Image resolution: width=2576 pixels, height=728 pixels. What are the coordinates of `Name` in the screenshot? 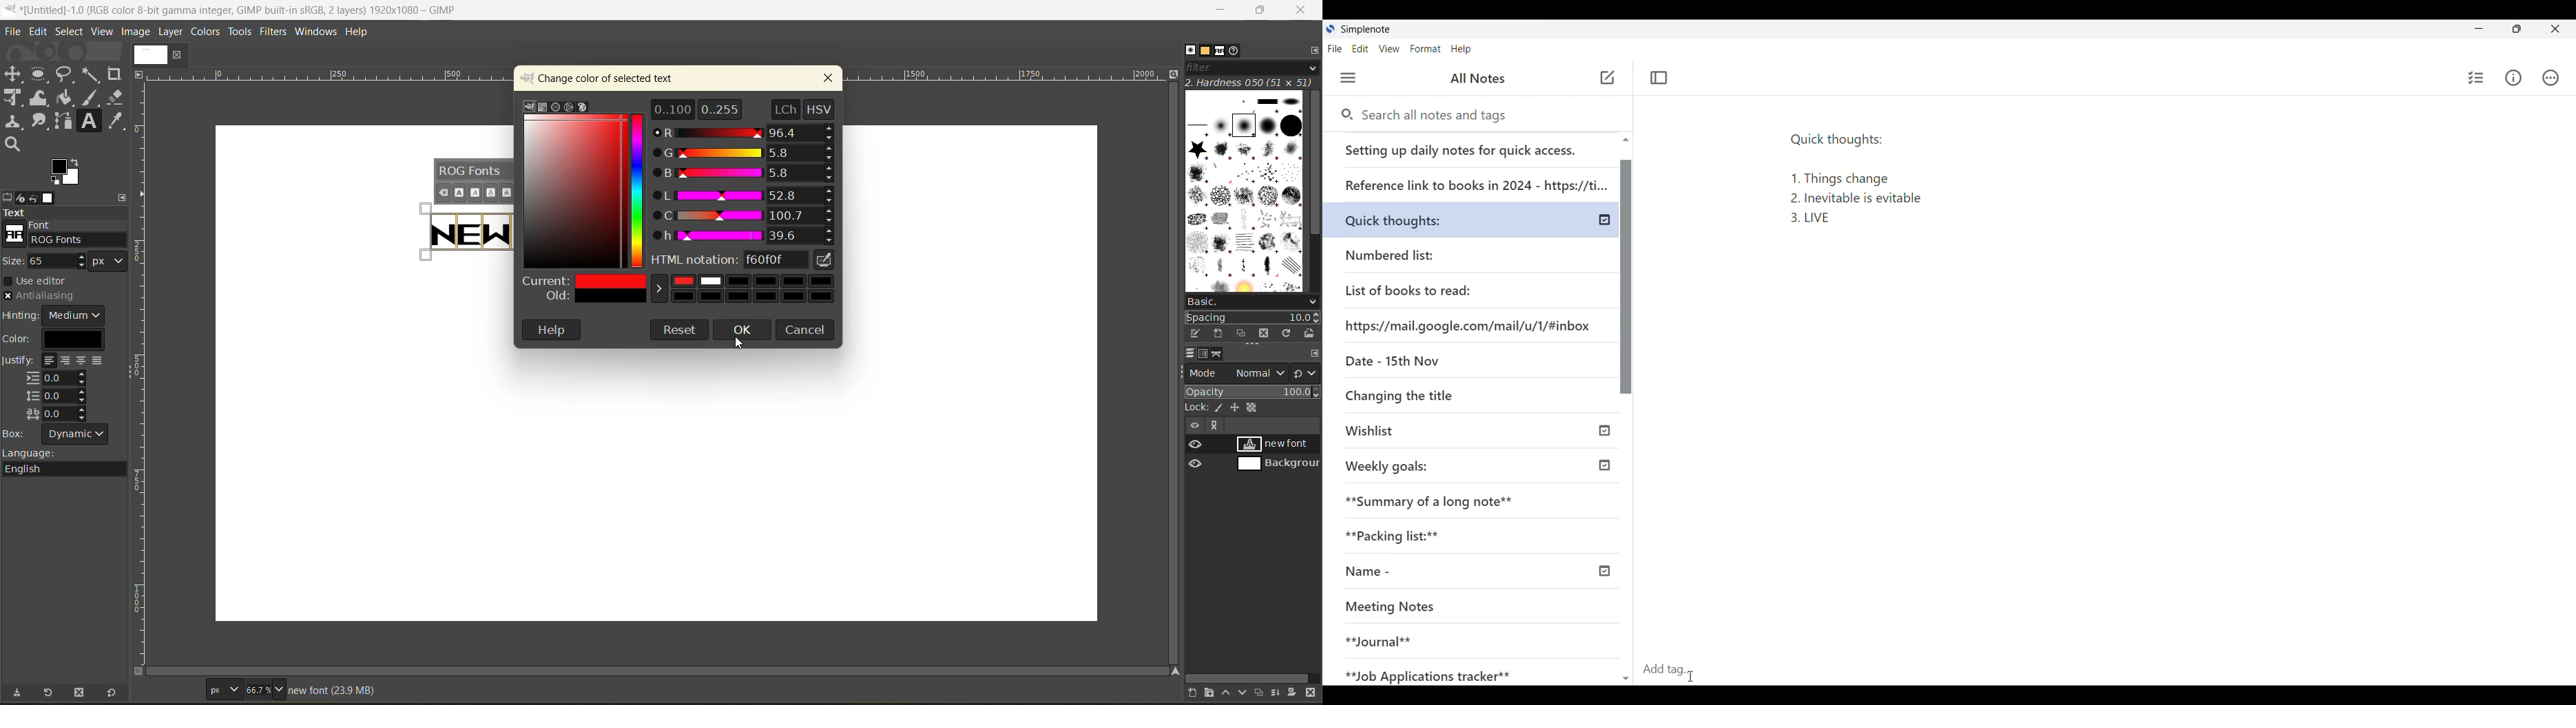 It's located at (1416, 572).